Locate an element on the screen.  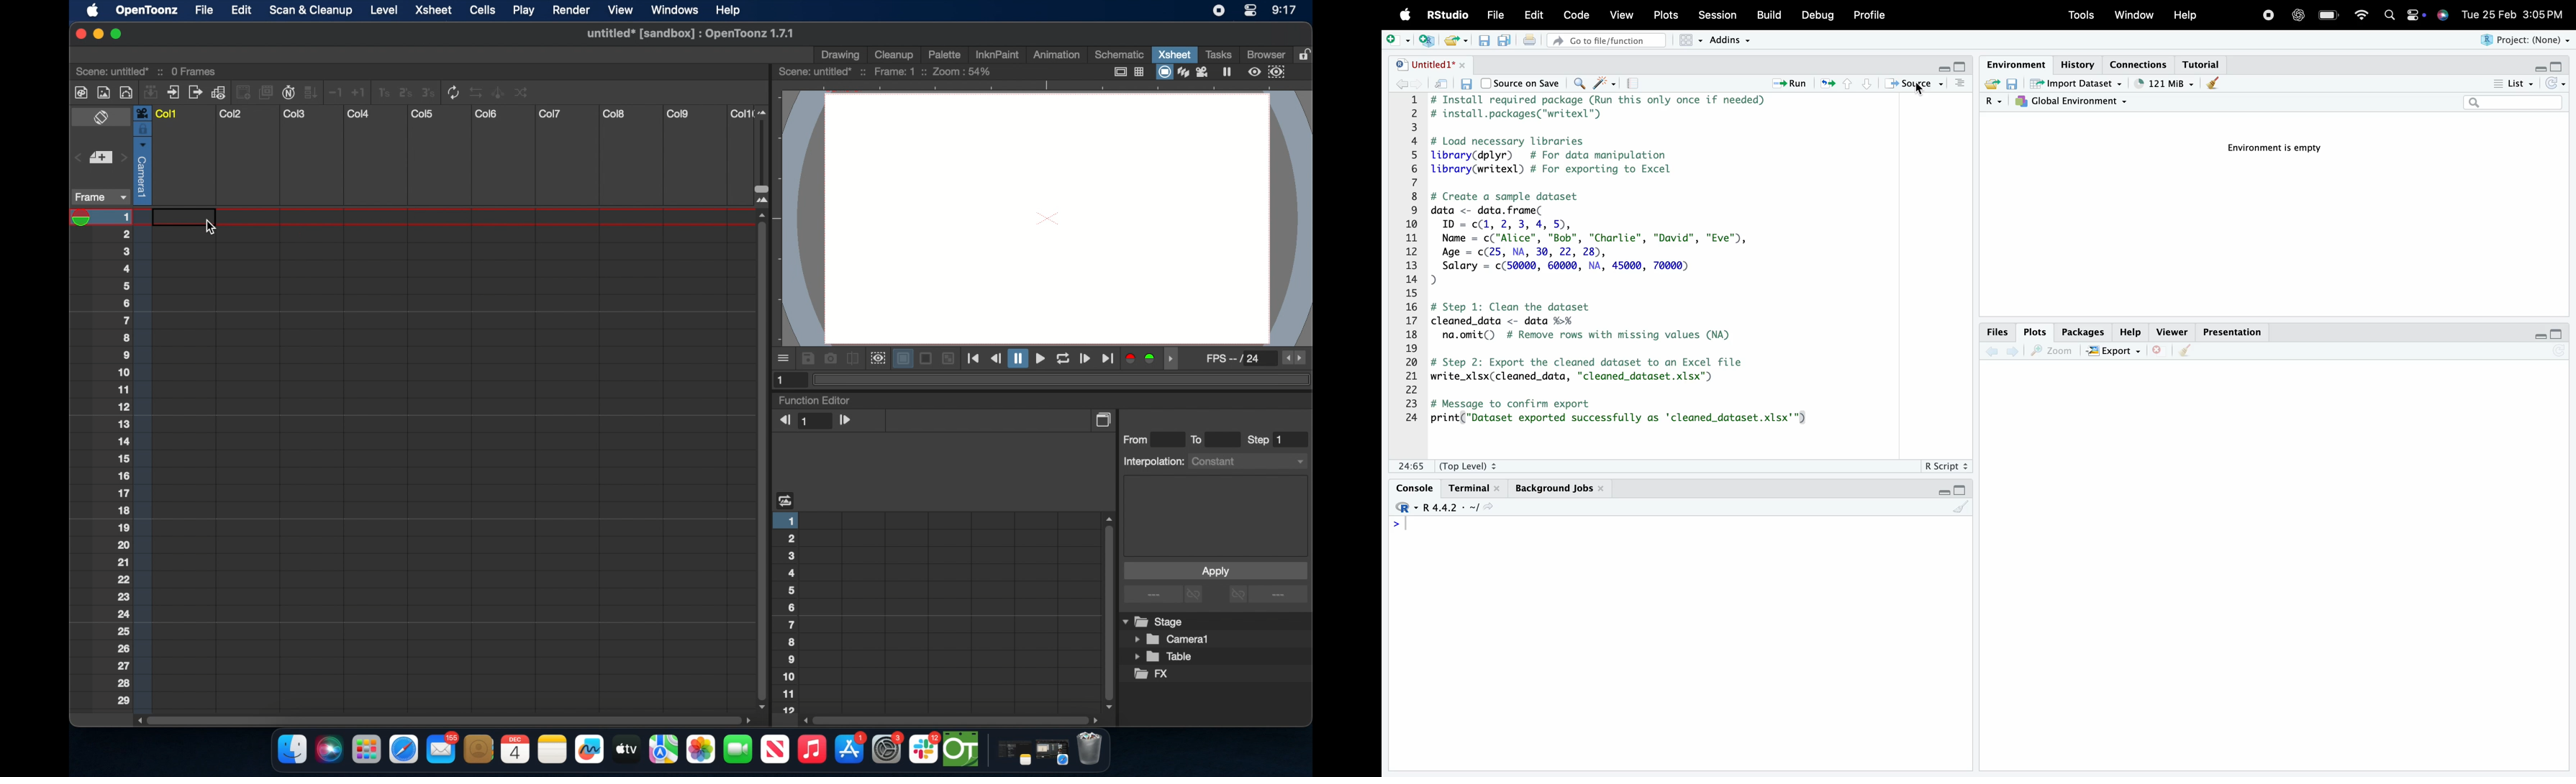
Clear console (Ctrl + L) is located at coordinates (2211, 85).